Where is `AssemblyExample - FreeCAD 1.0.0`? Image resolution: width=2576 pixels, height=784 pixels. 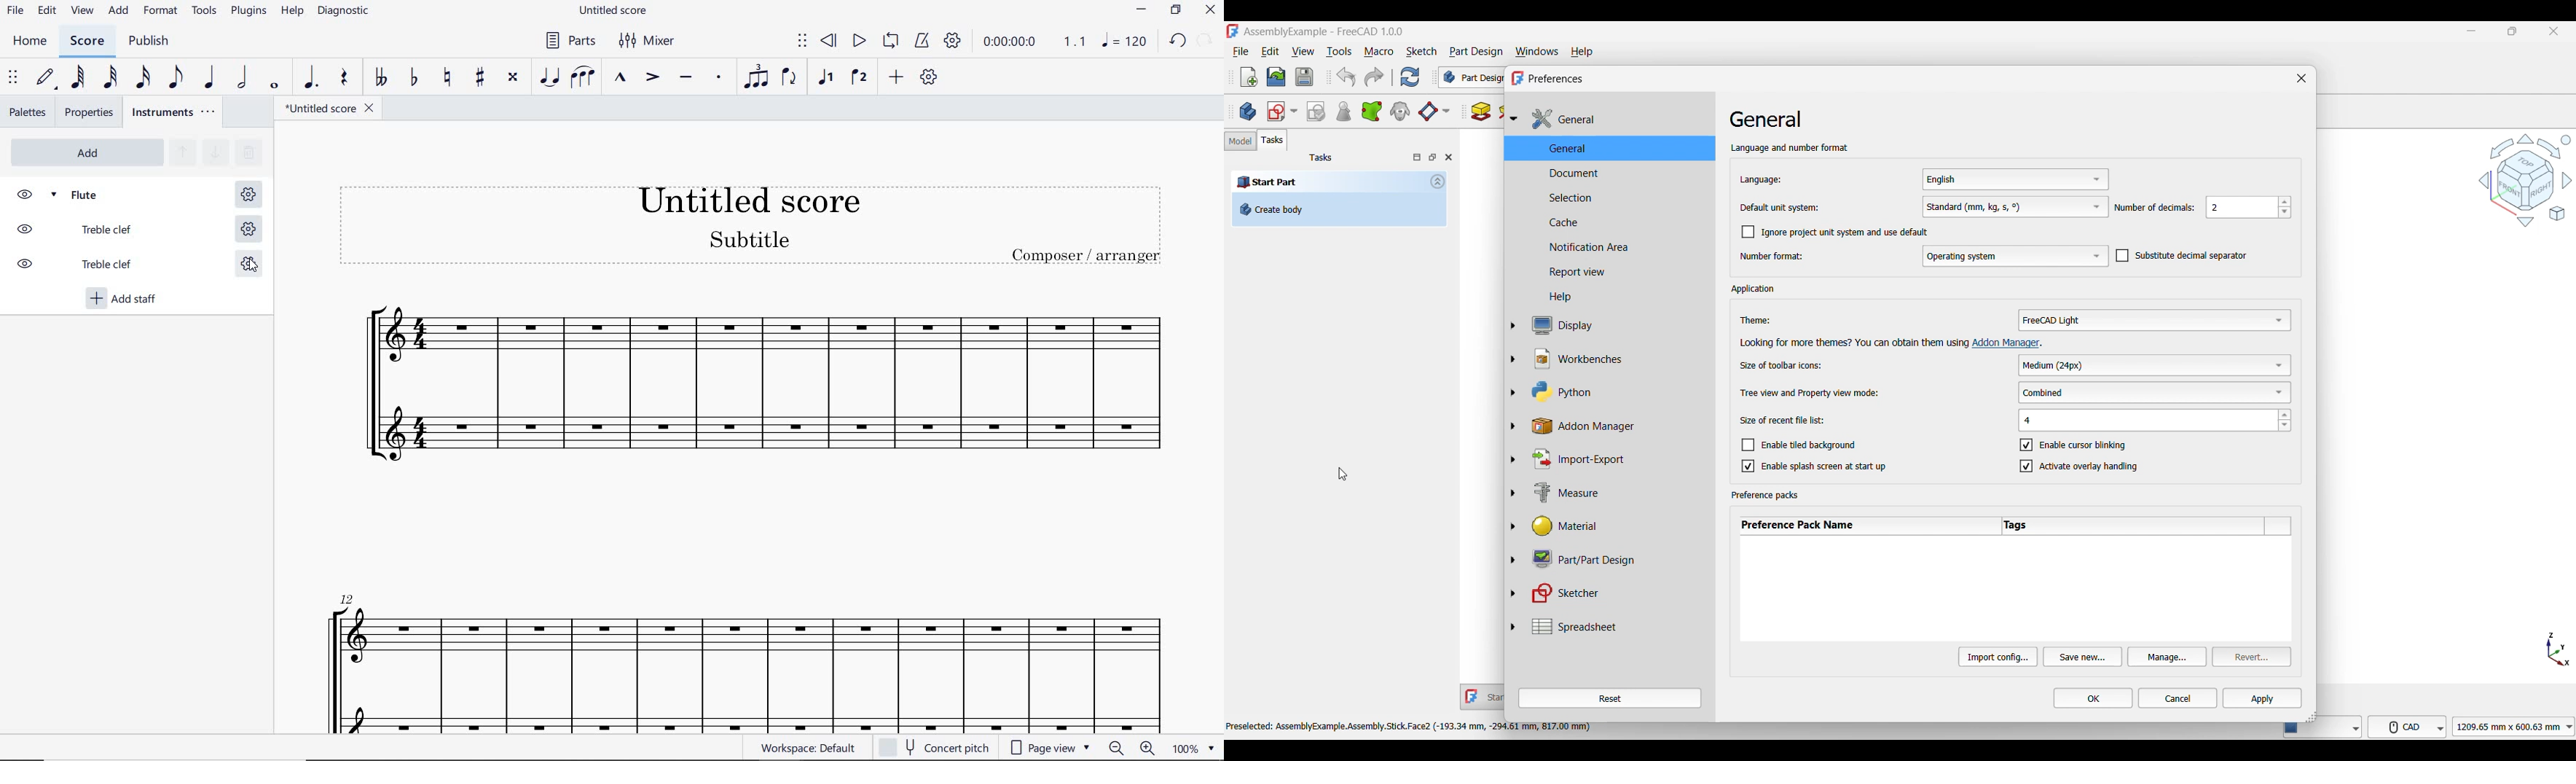 AssemblyExample - FreeCAD 1.0.0 is located at coordinates (1323, 32).